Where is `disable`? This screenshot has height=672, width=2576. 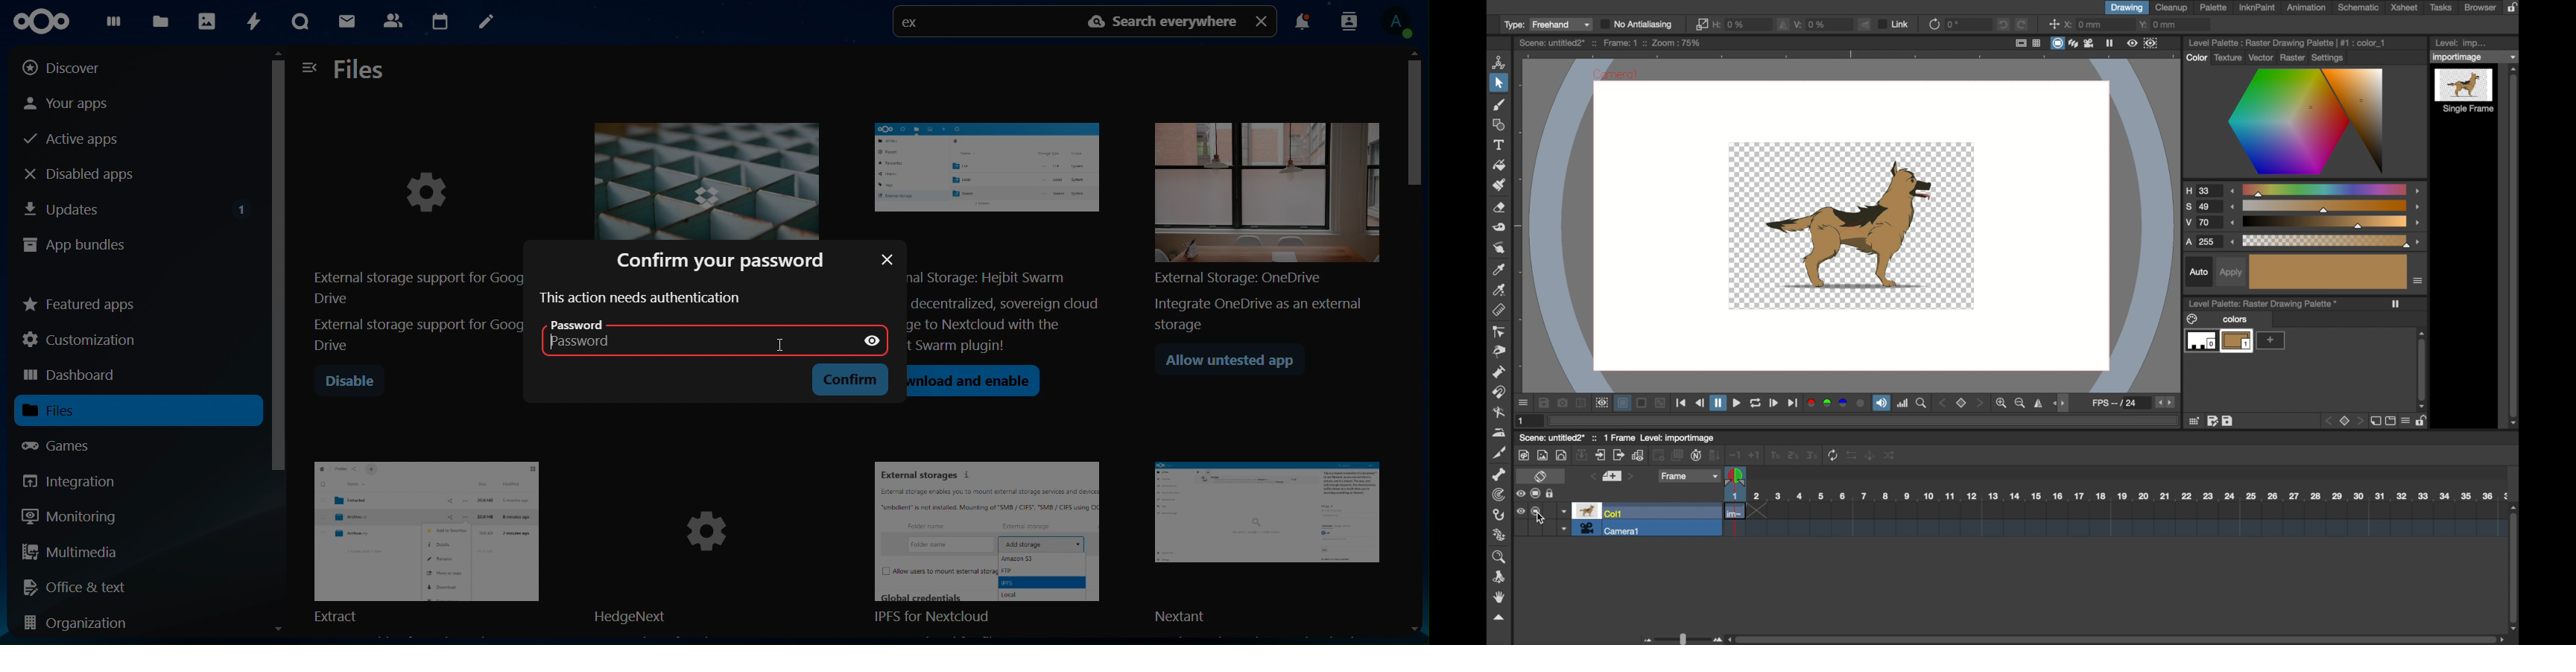
disable is located at coordinates (349, 382).